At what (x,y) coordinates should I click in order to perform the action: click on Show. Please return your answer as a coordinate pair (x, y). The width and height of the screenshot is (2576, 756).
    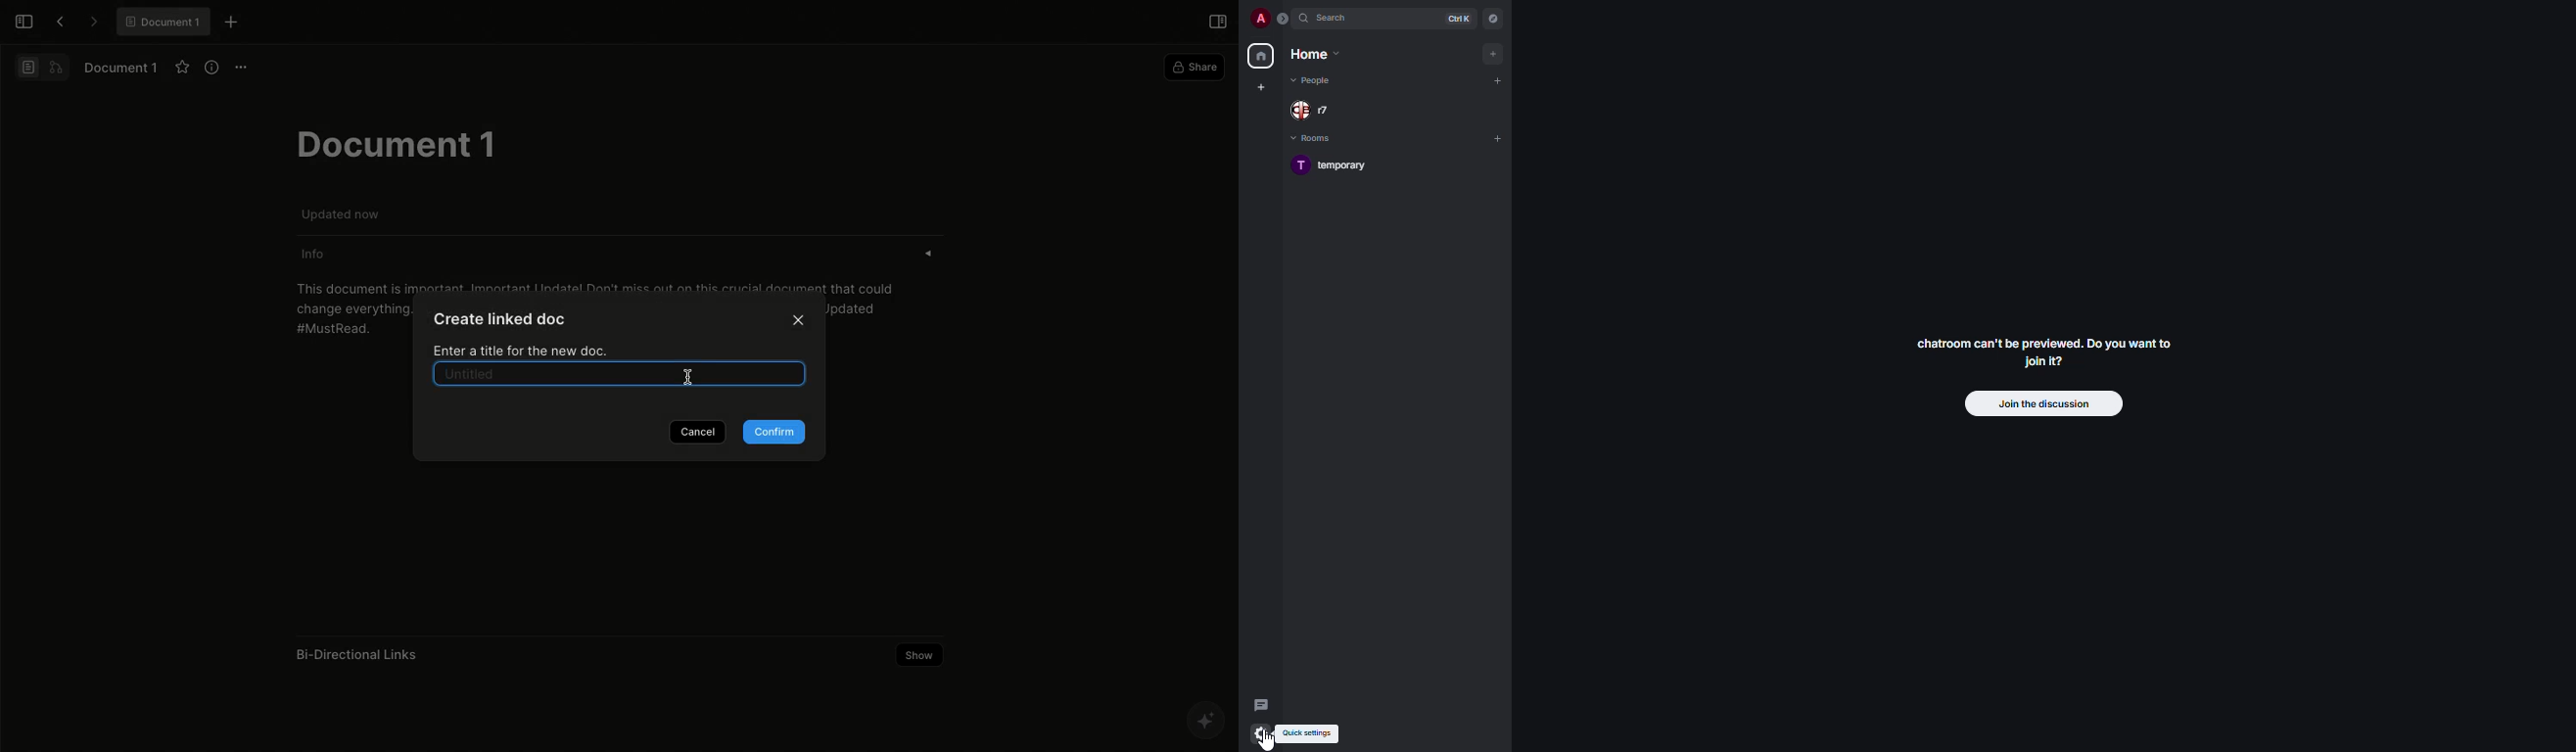
    Looking at the image, I should click on (921, 655).